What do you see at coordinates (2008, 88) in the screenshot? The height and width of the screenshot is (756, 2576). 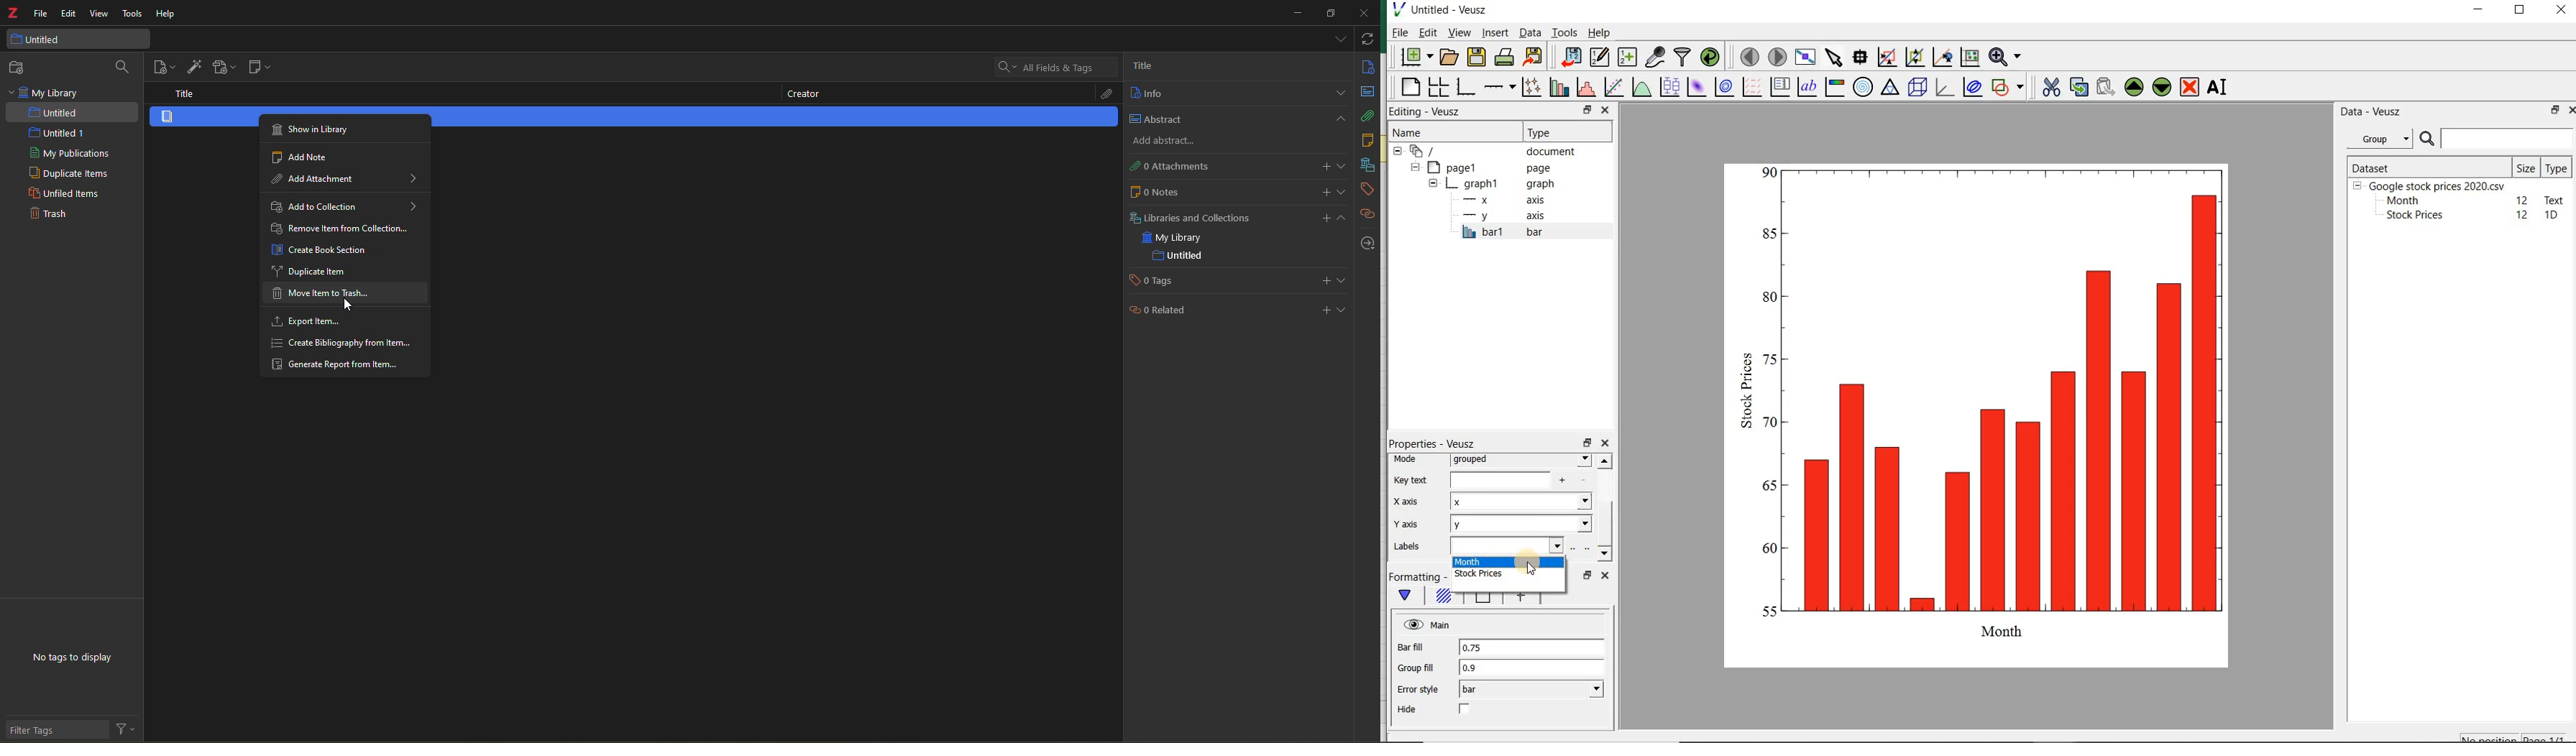 I see `add a shape to the plot` at bounding box center [2008, 88].